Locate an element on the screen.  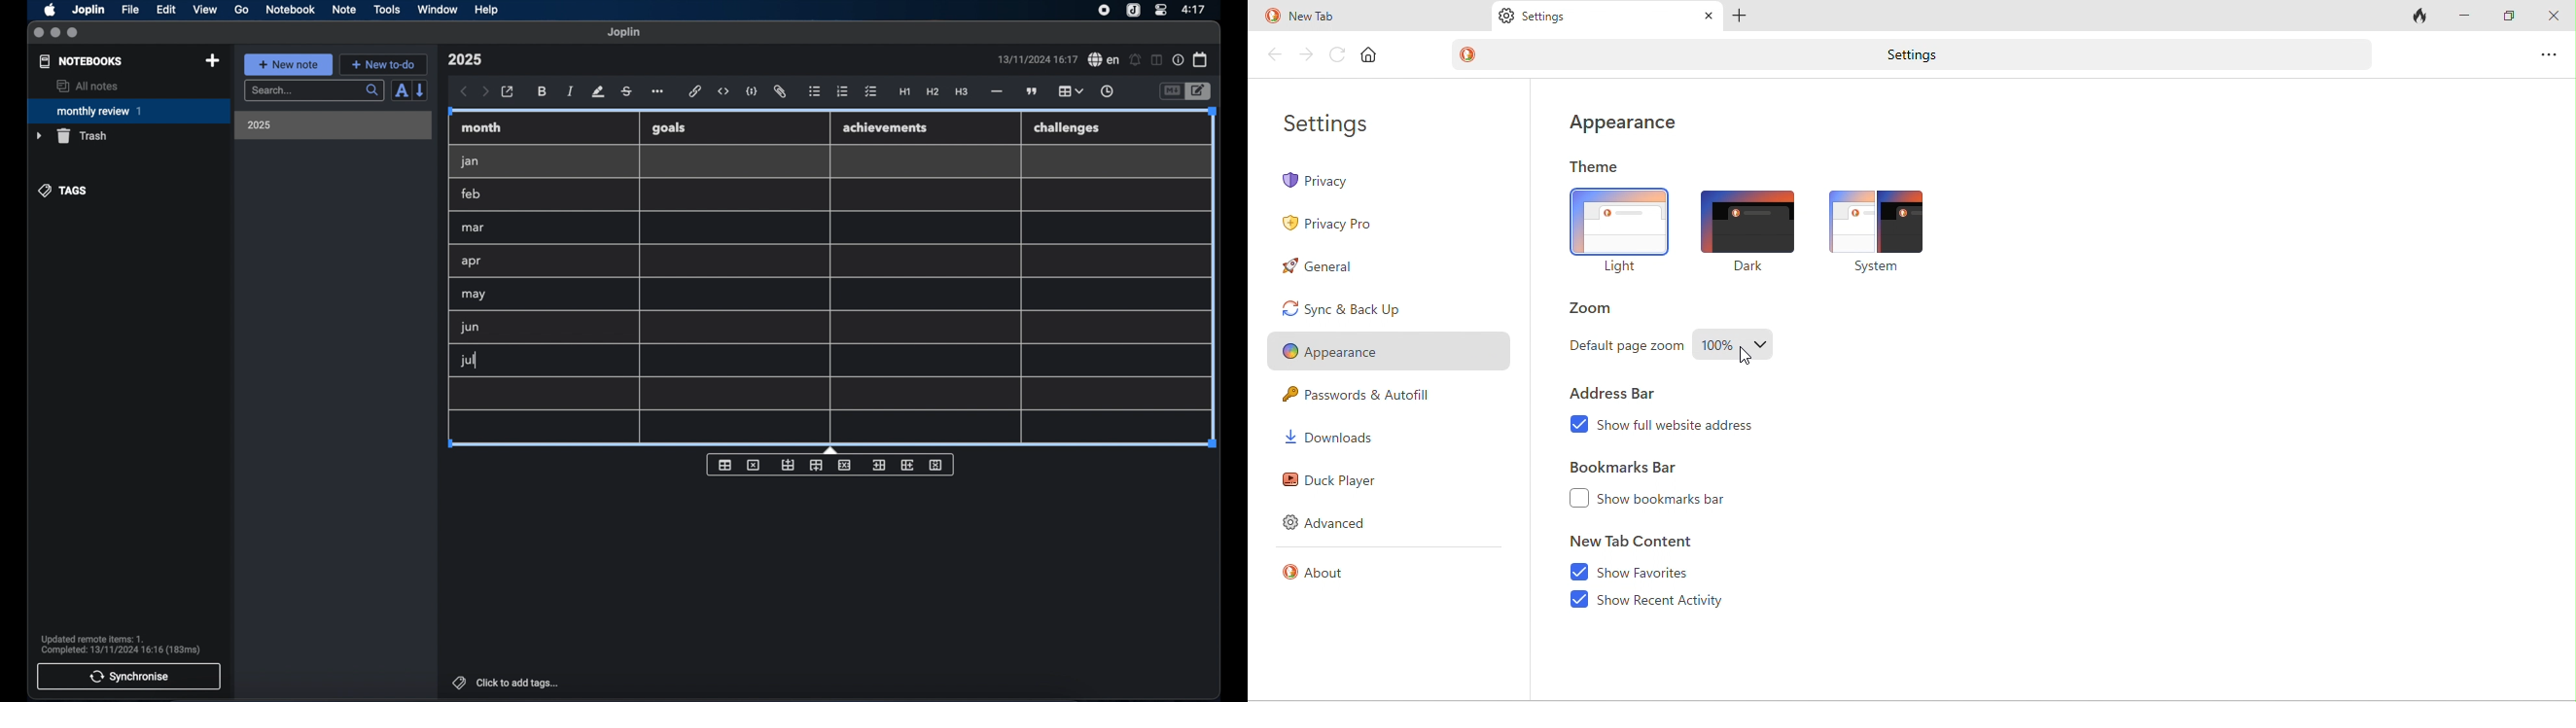
help is located at coordinates (488, 10).